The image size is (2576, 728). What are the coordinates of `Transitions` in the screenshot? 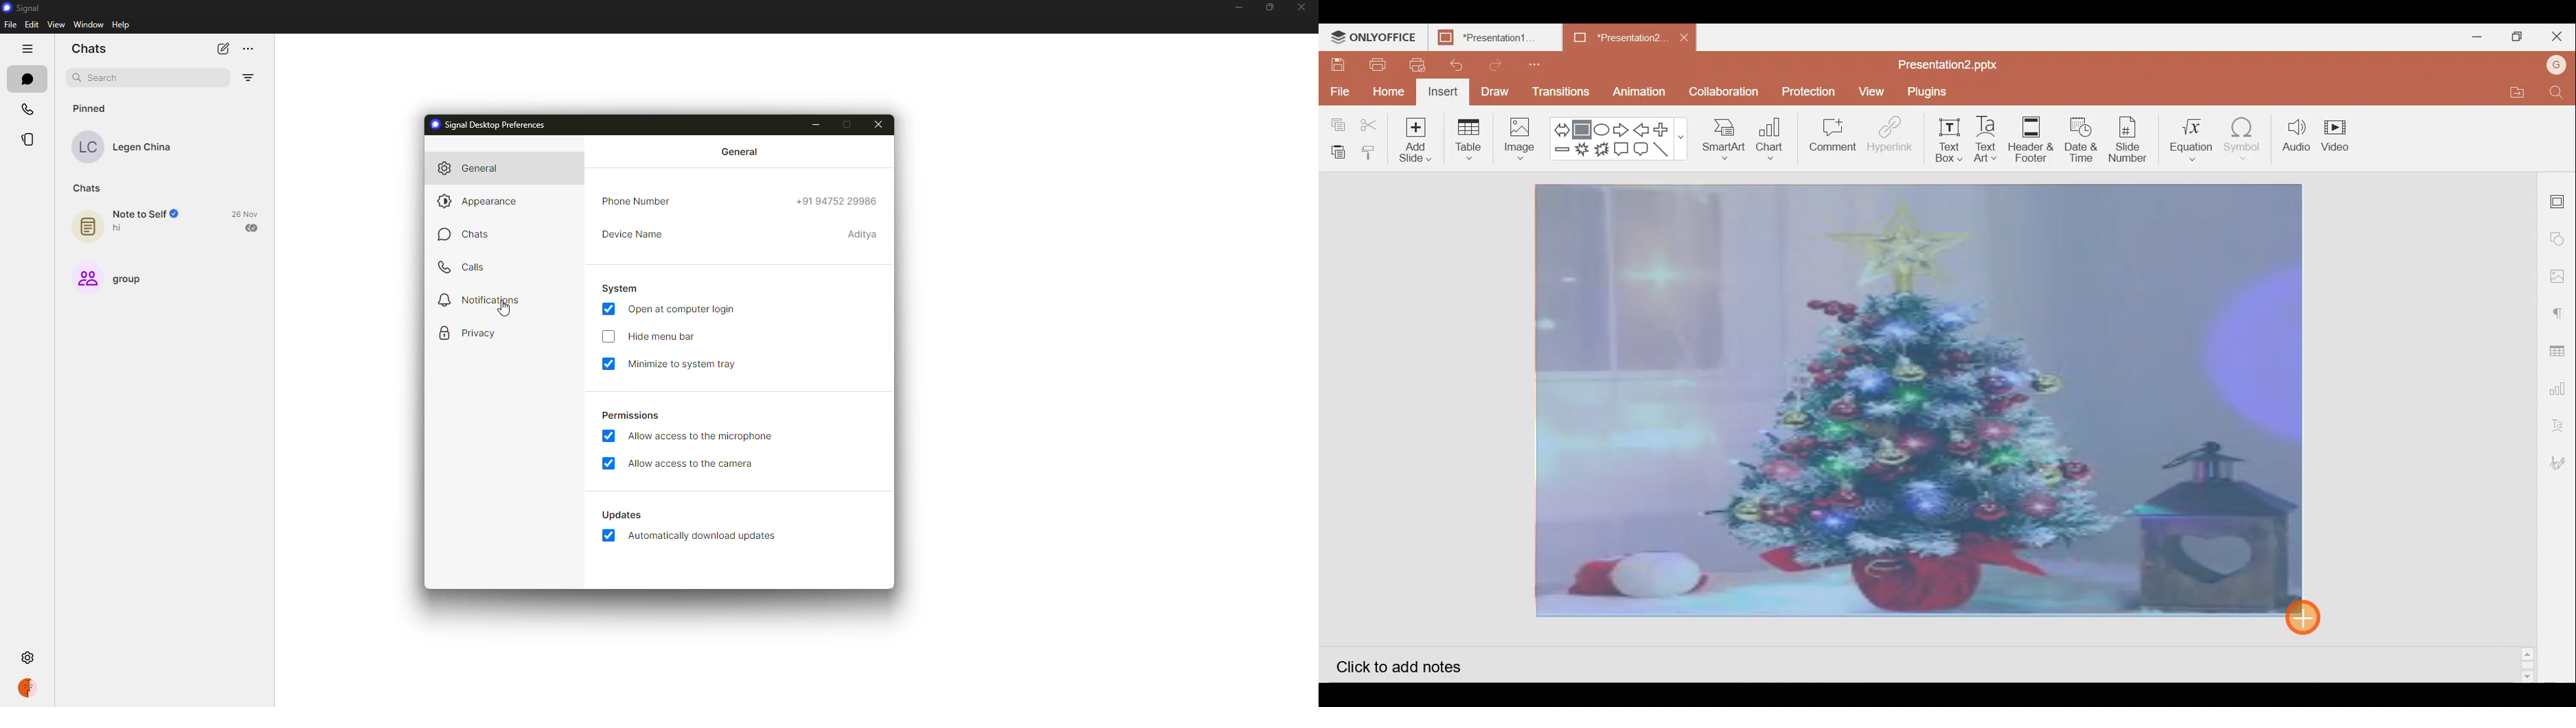 It's located at (1560, 92).